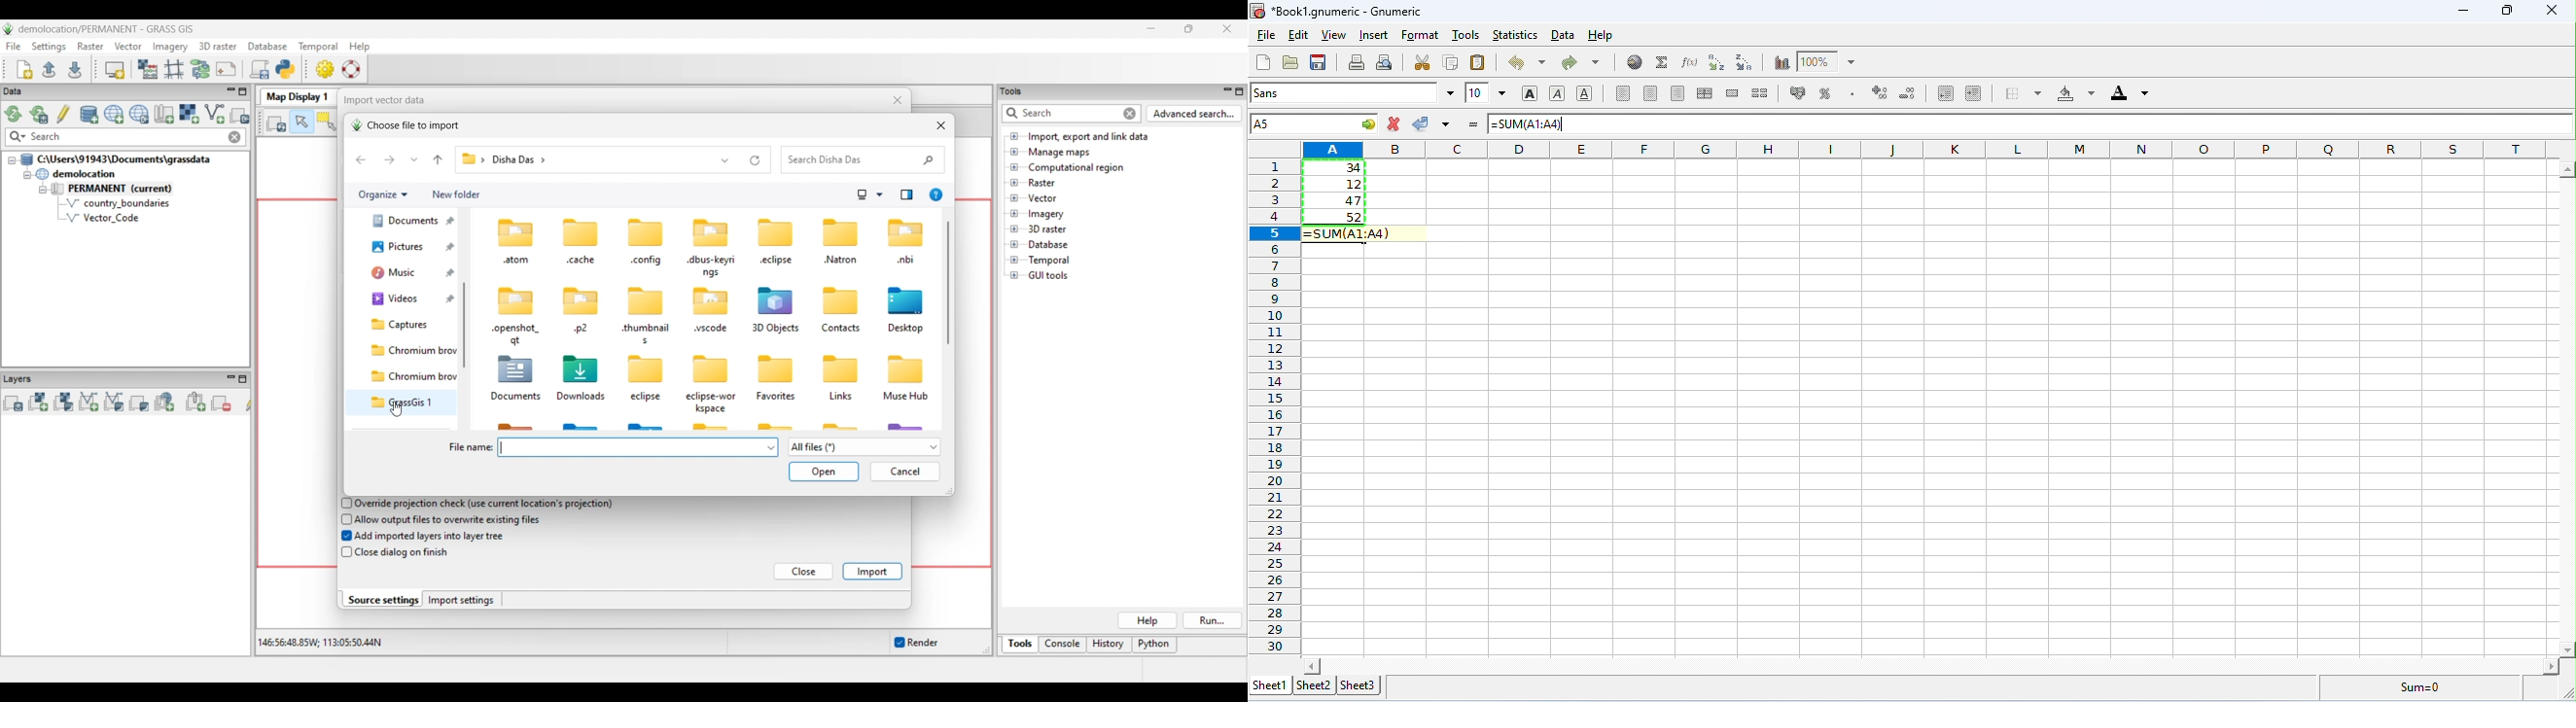  I want to click on sort ascending, so click(1716, 62).